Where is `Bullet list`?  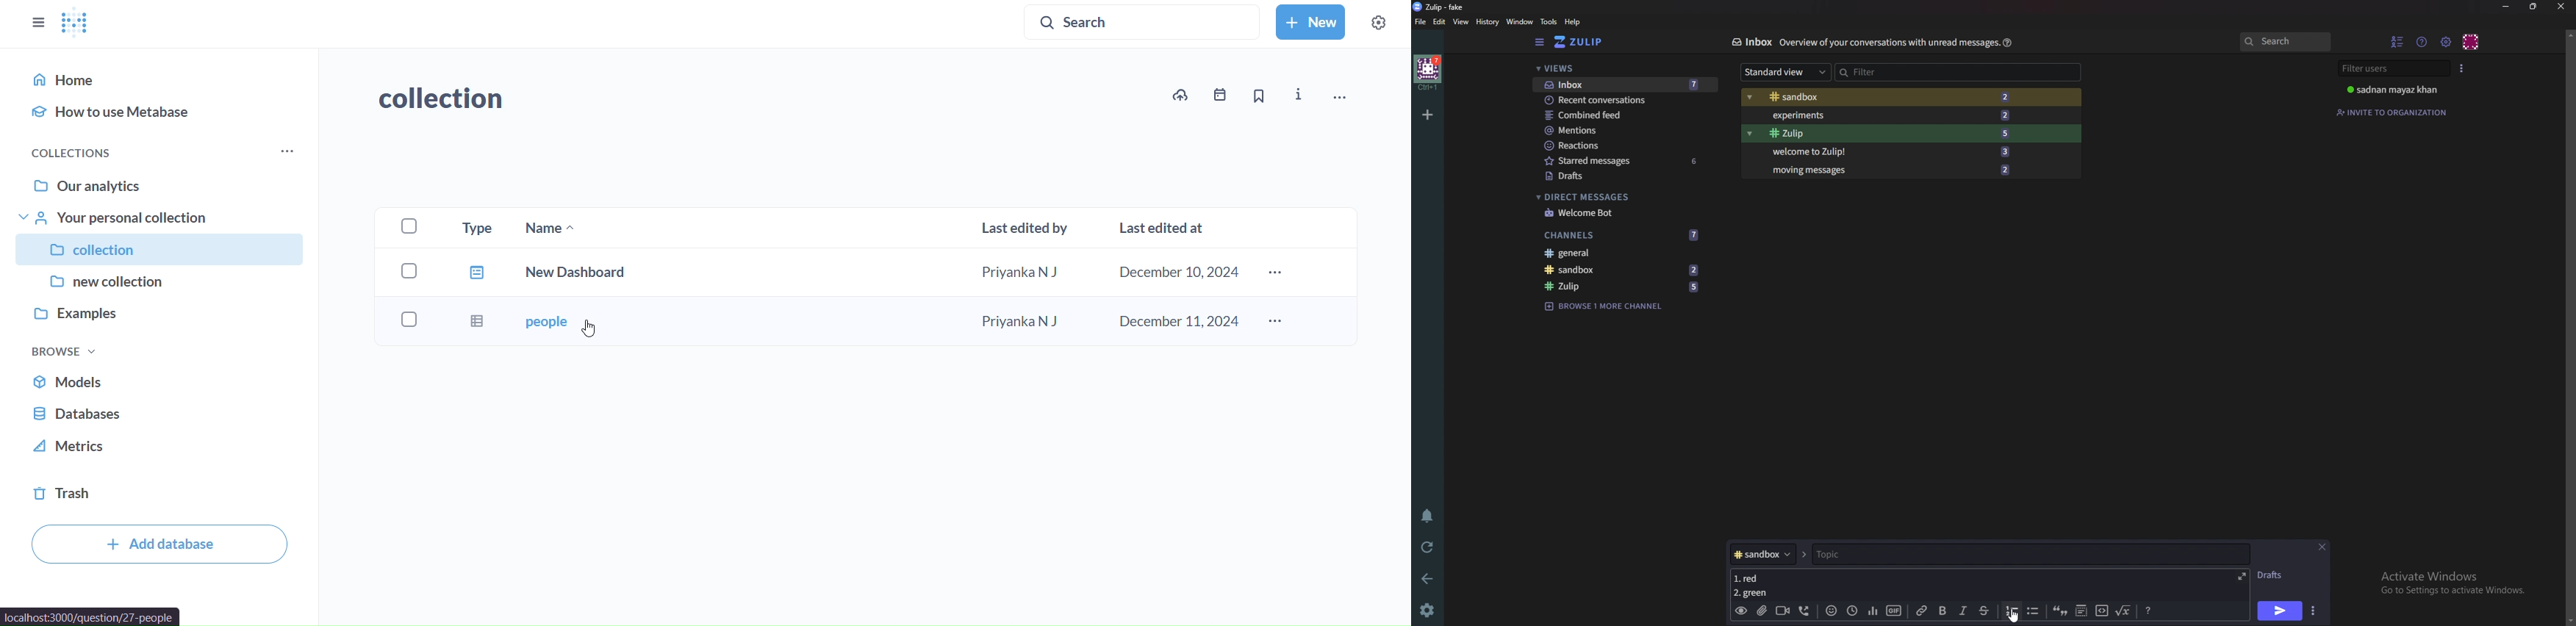
Bullet list is located at coordinates (2032, 611).